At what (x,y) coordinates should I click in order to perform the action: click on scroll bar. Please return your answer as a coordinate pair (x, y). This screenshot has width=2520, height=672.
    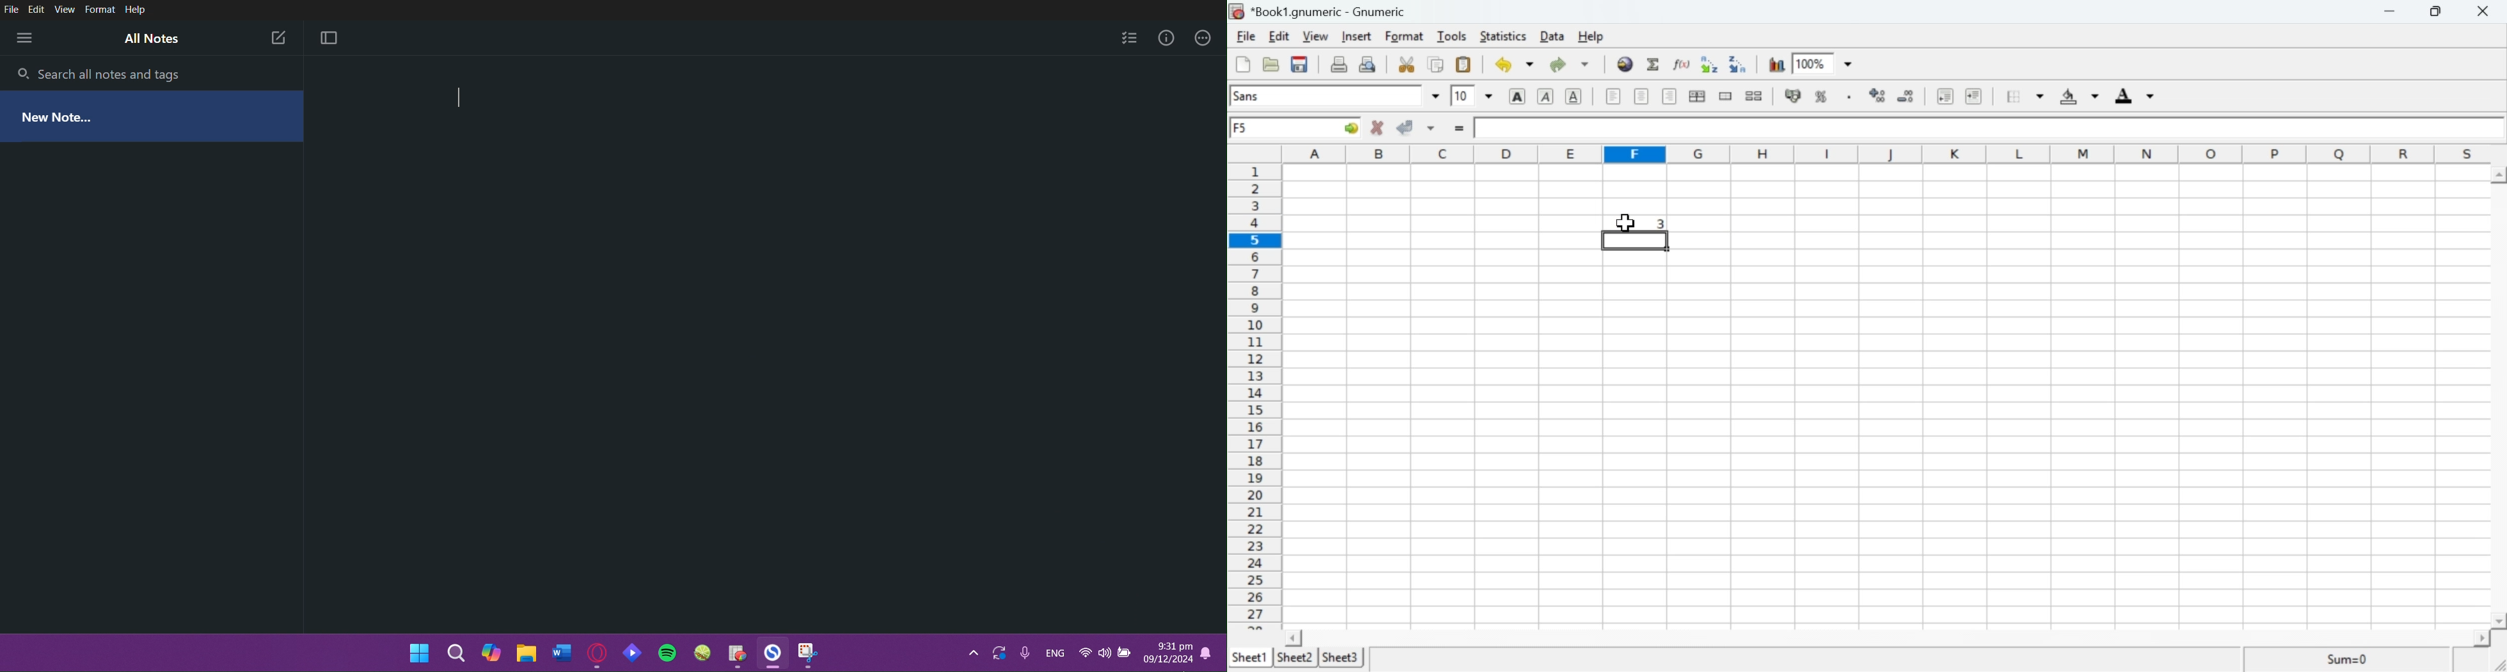
    Looking at the image, I should click on (2500, 398).